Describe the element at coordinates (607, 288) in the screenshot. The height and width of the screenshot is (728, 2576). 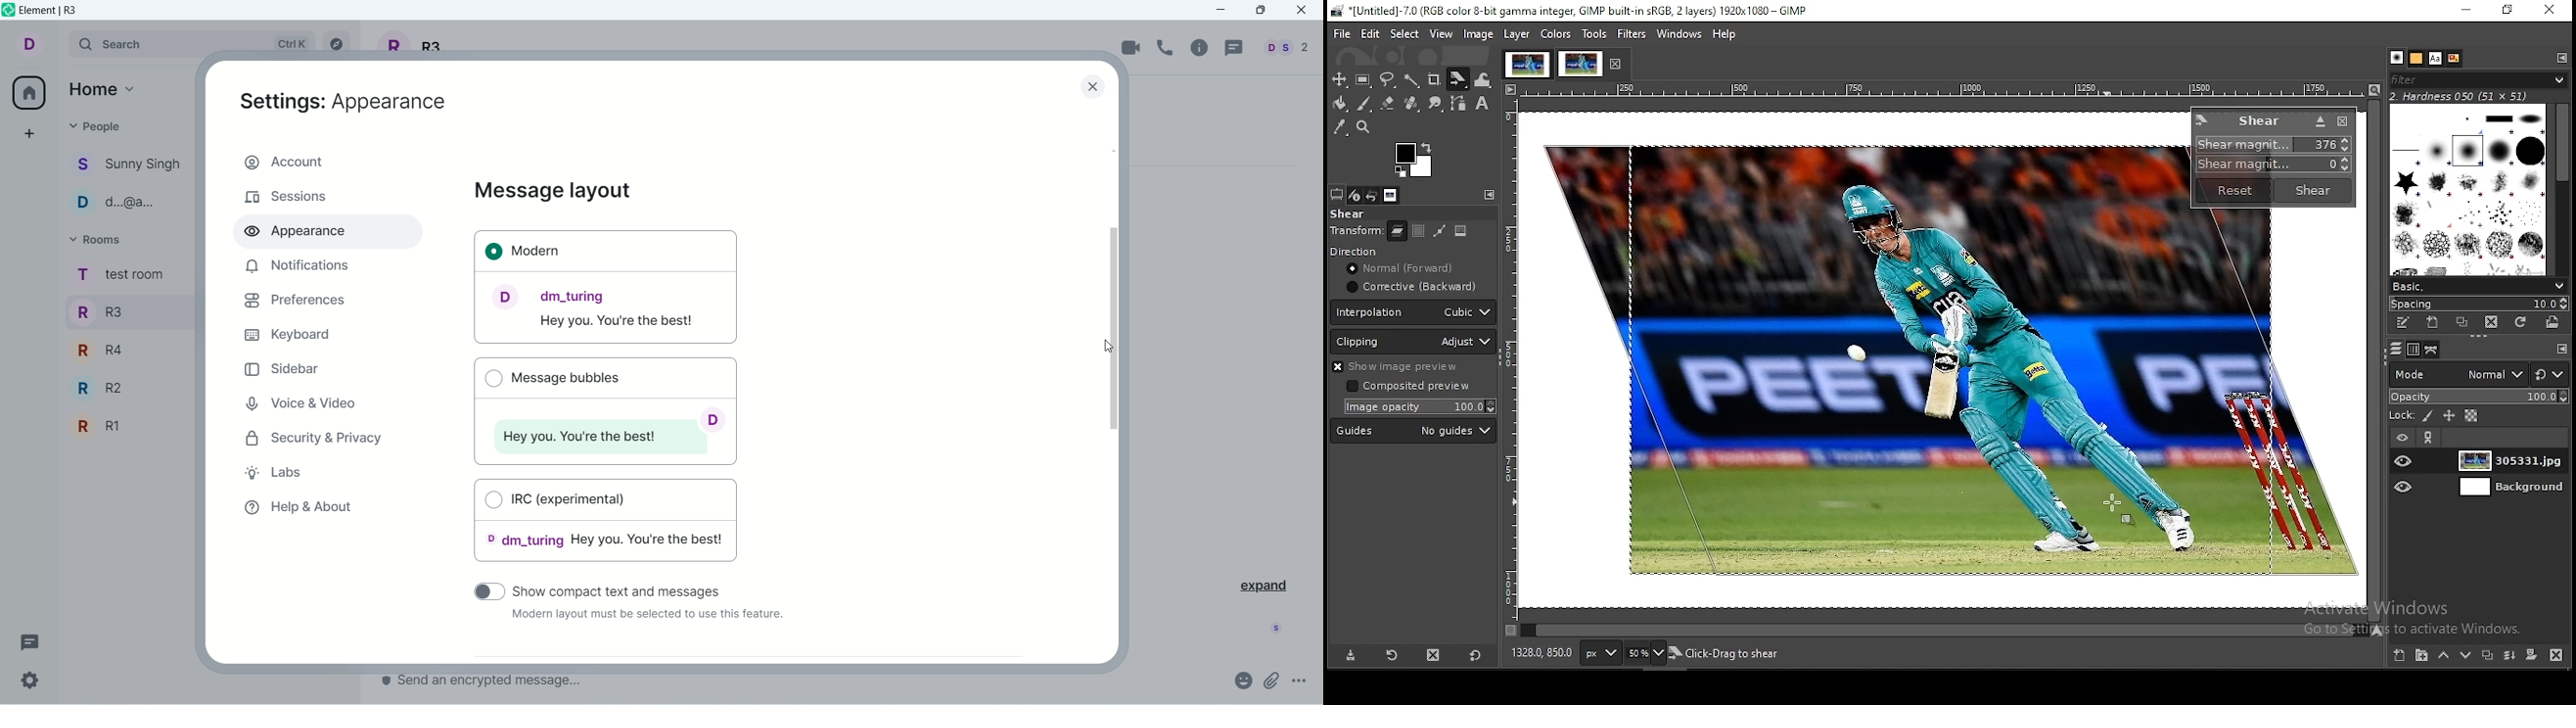
I see `modern` at that location.